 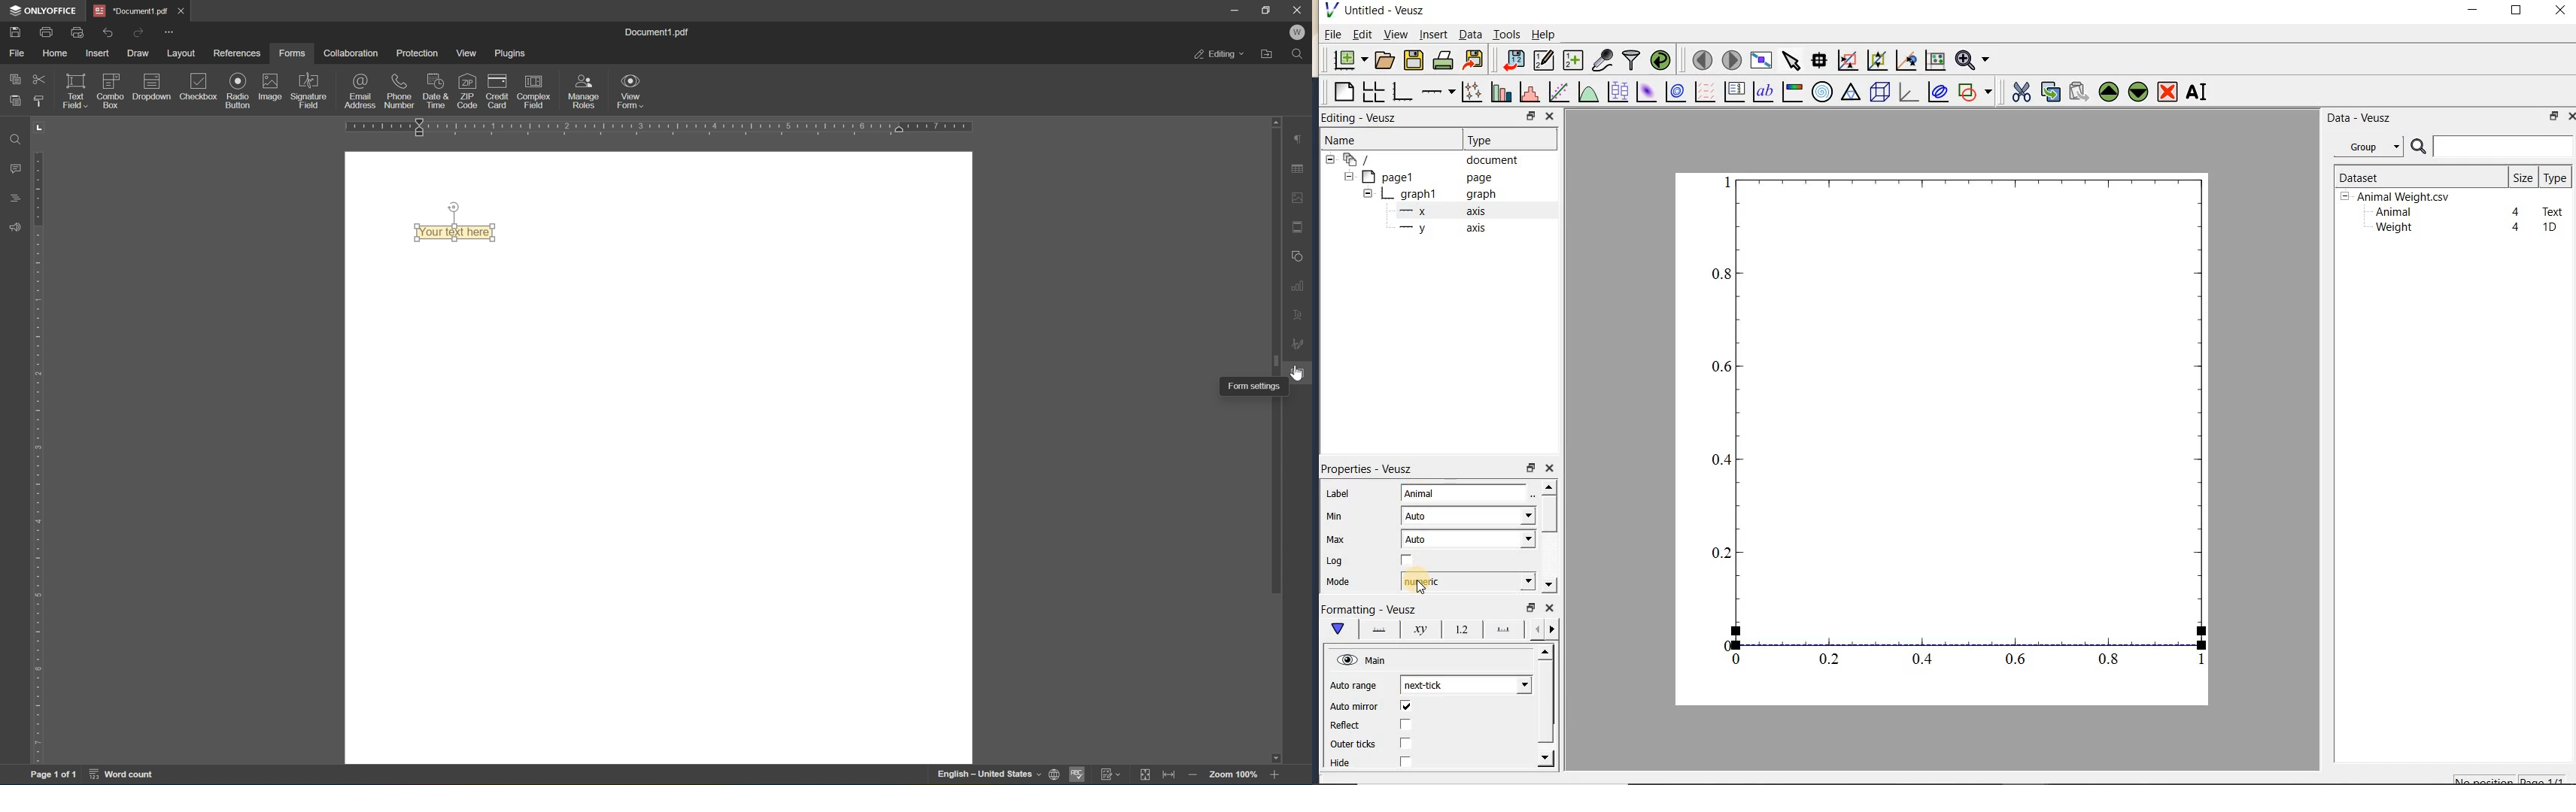 What do you see at coordinates (1407, 561) in the screenshot?
I see `check/uncheck` at bounding box center [1407, 561].